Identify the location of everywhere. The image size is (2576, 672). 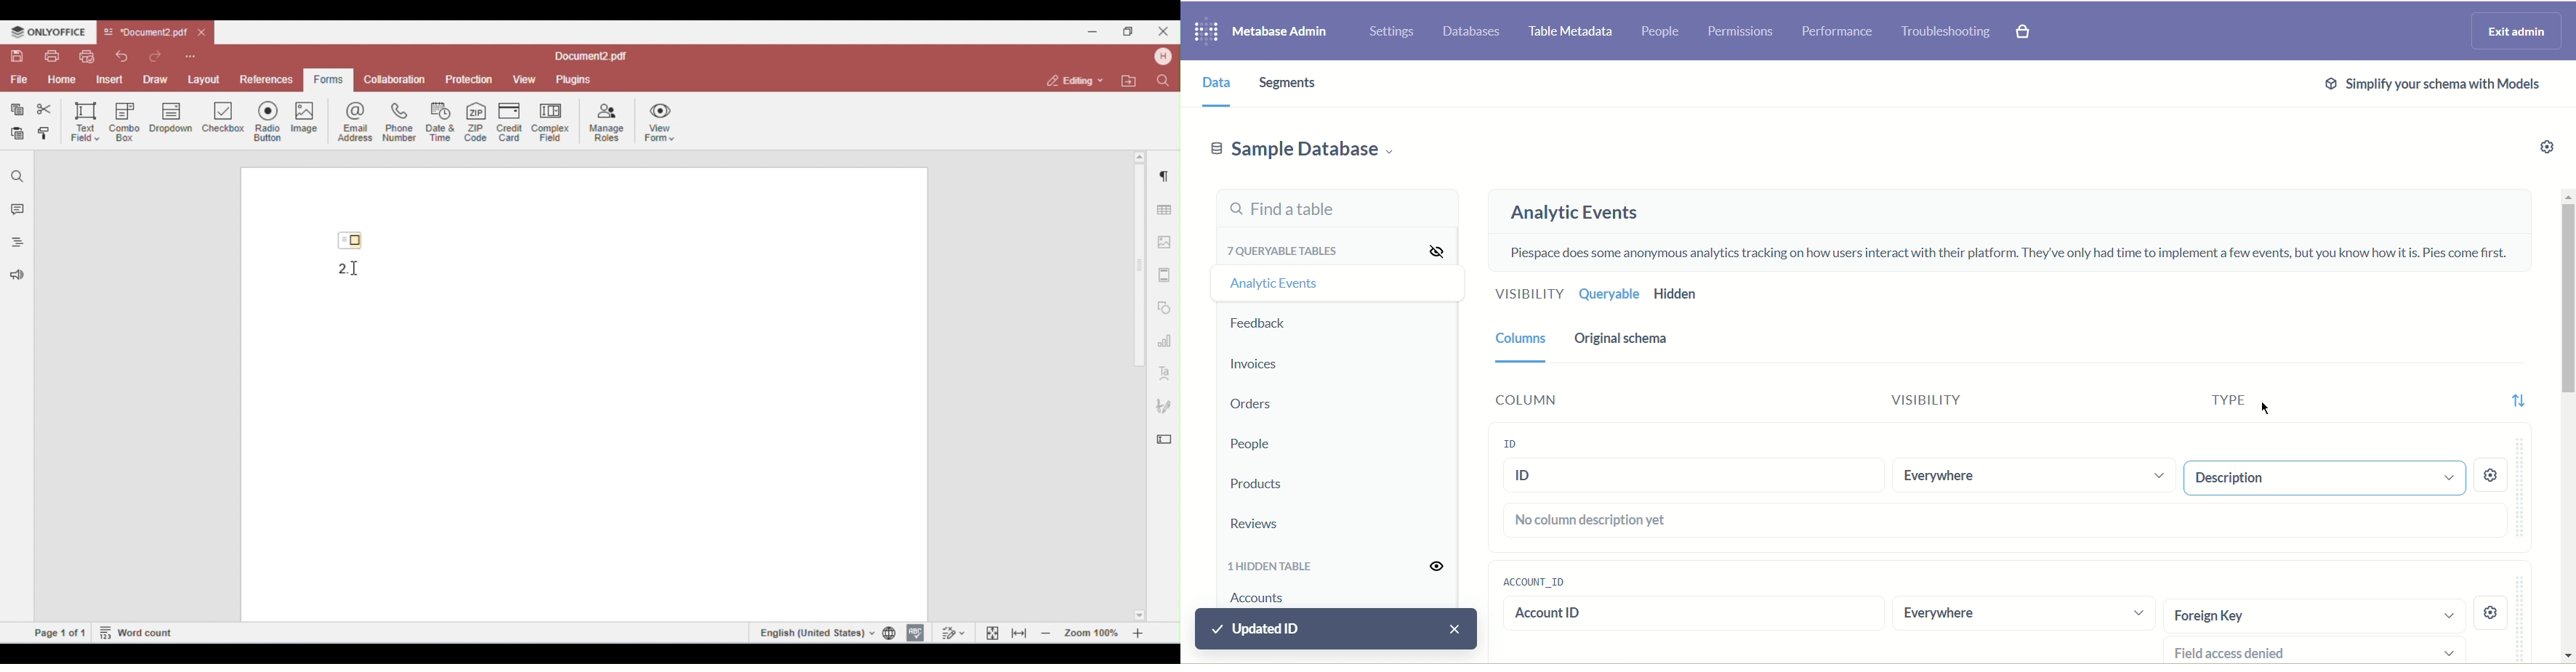
(2024, 617).